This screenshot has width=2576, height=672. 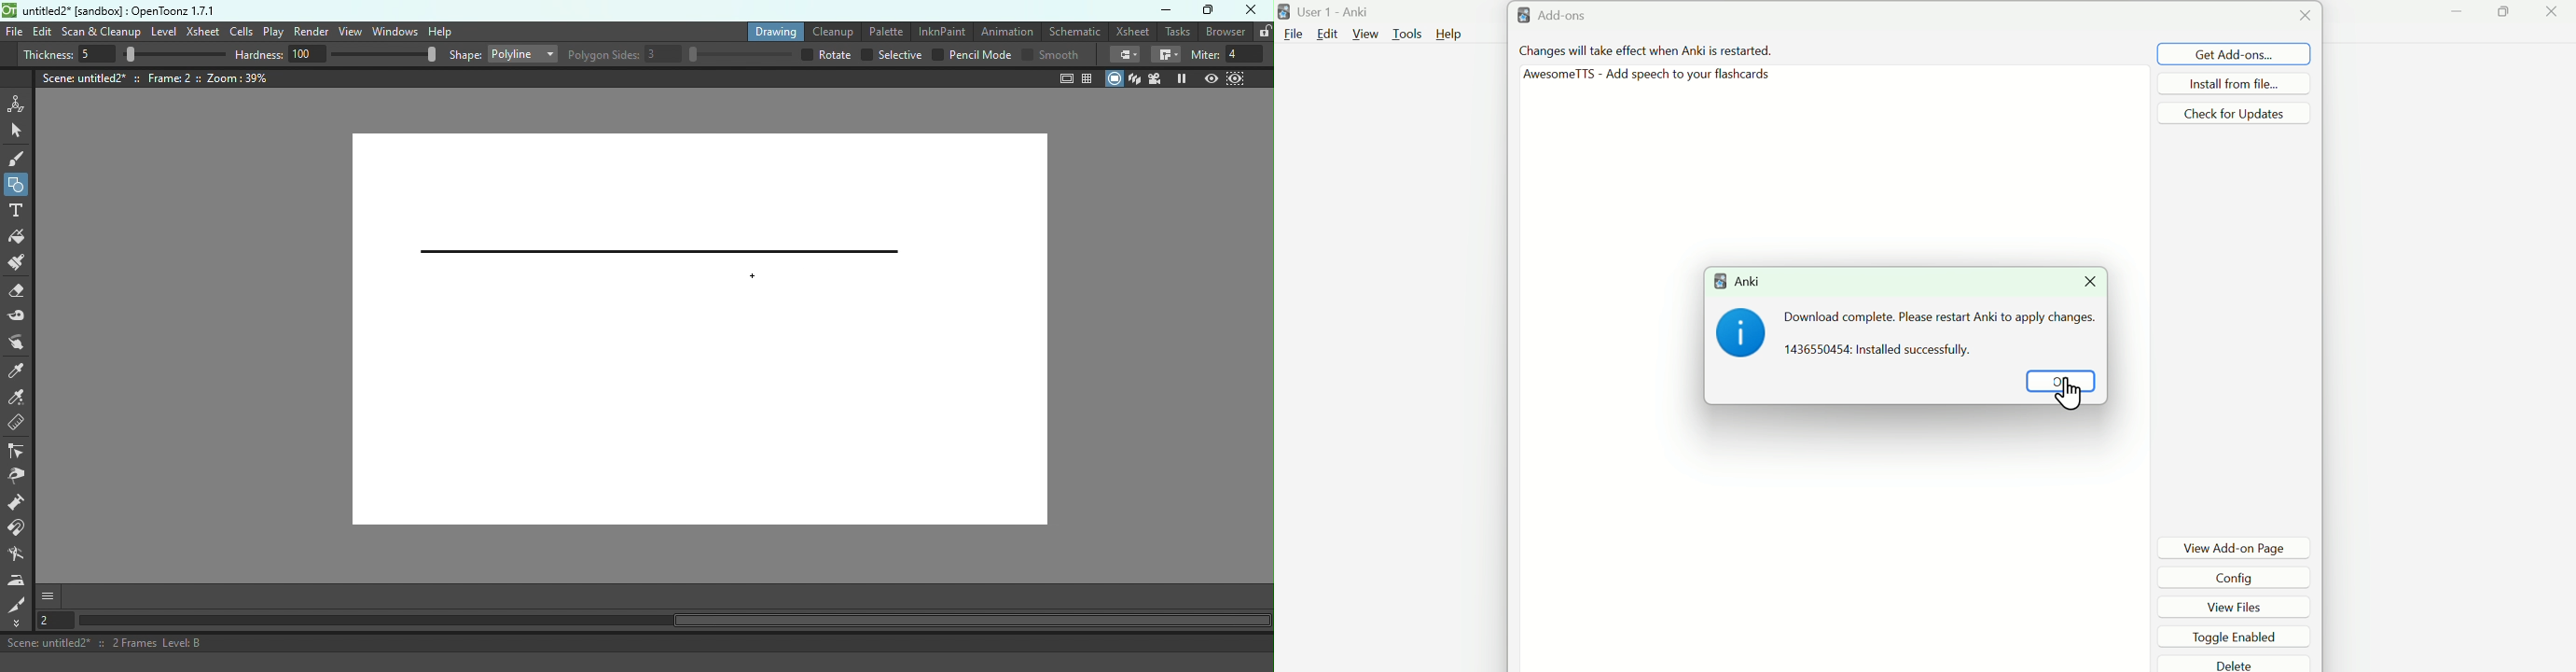 What do you see at coordinates (2551, 14) in the screenshot?
I see `Close` at bounding box center [2551, 14].